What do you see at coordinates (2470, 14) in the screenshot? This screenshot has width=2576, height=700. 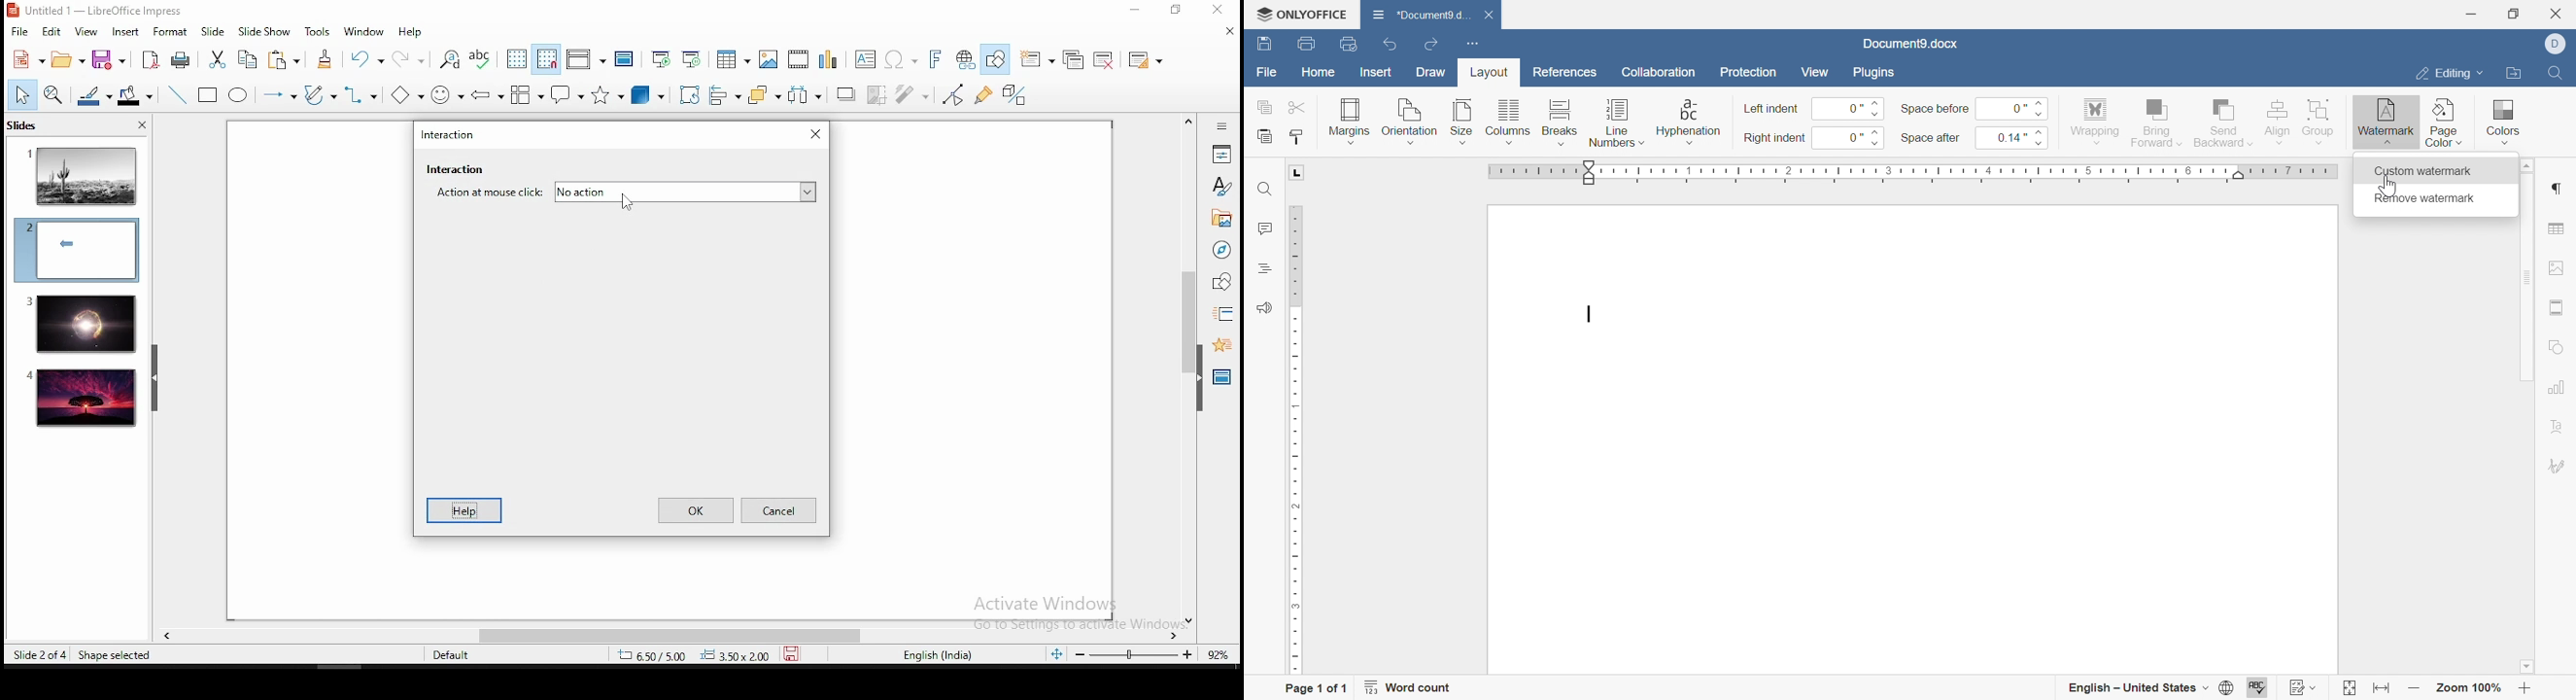 I see `minimize` at bounding box center [2470, 14].